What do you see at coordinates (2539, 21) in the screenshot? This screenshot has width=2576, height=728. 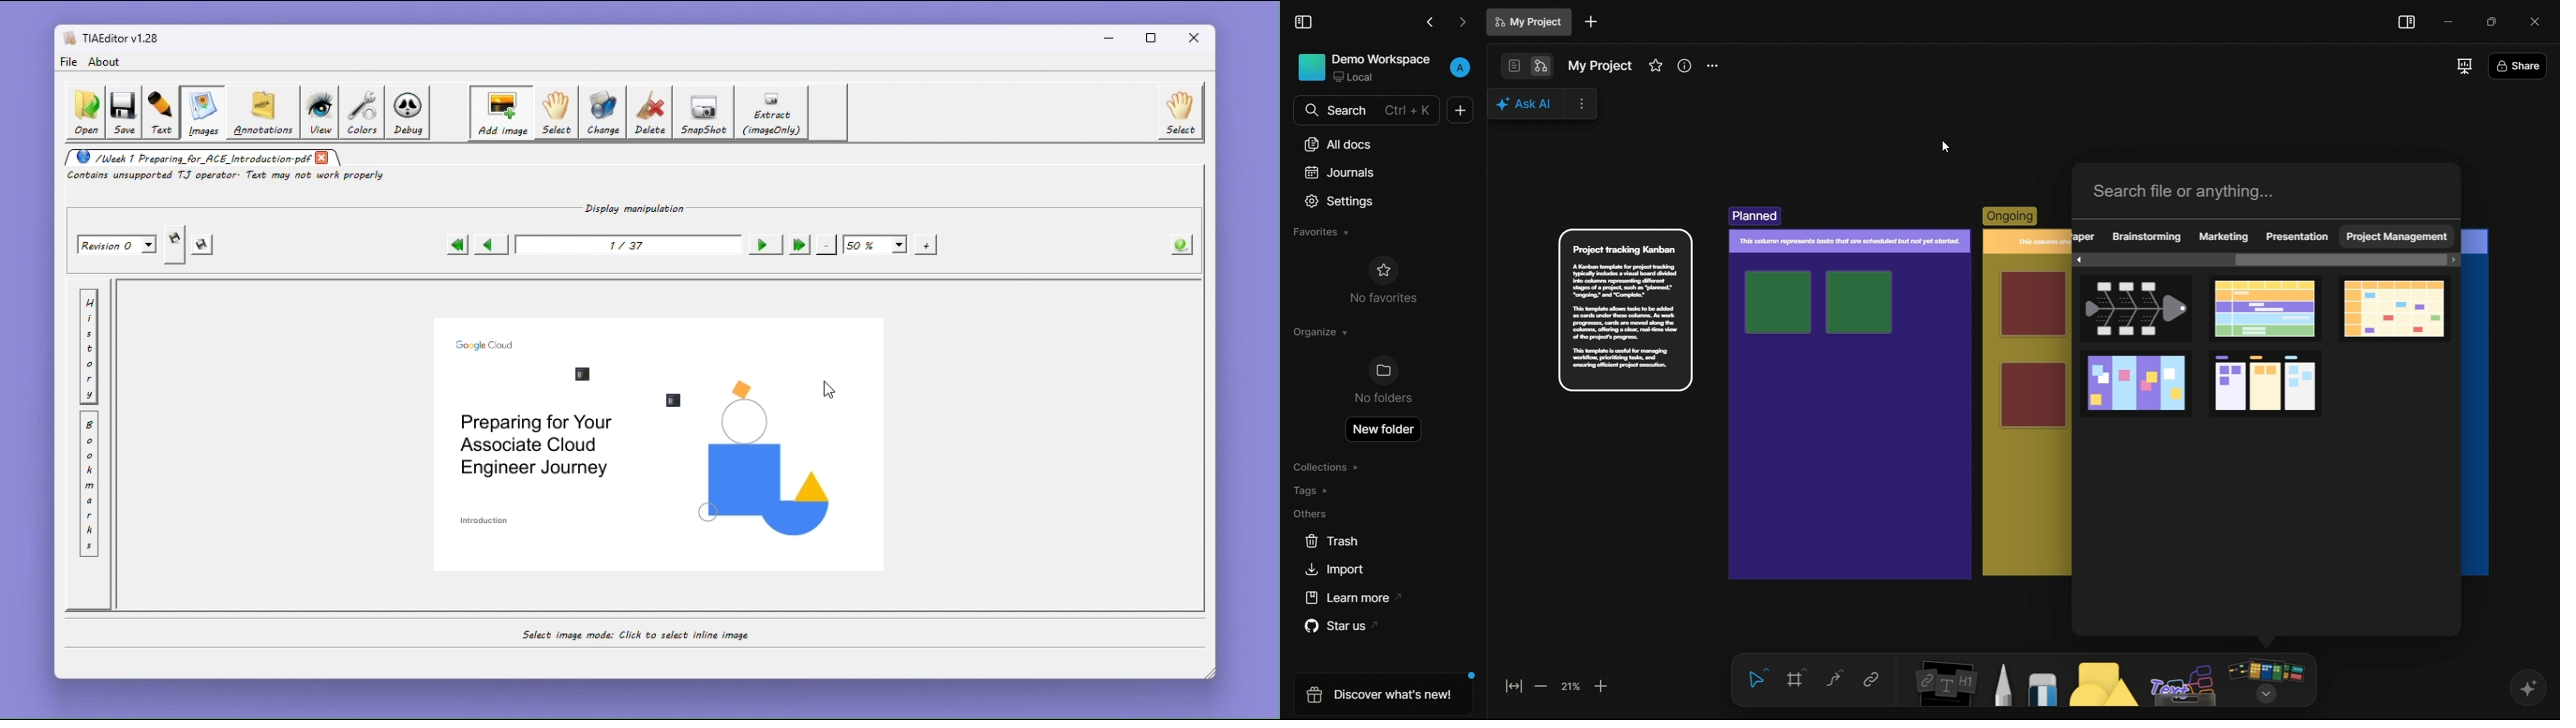 I see `close app` at bounding box center [2539, 21].